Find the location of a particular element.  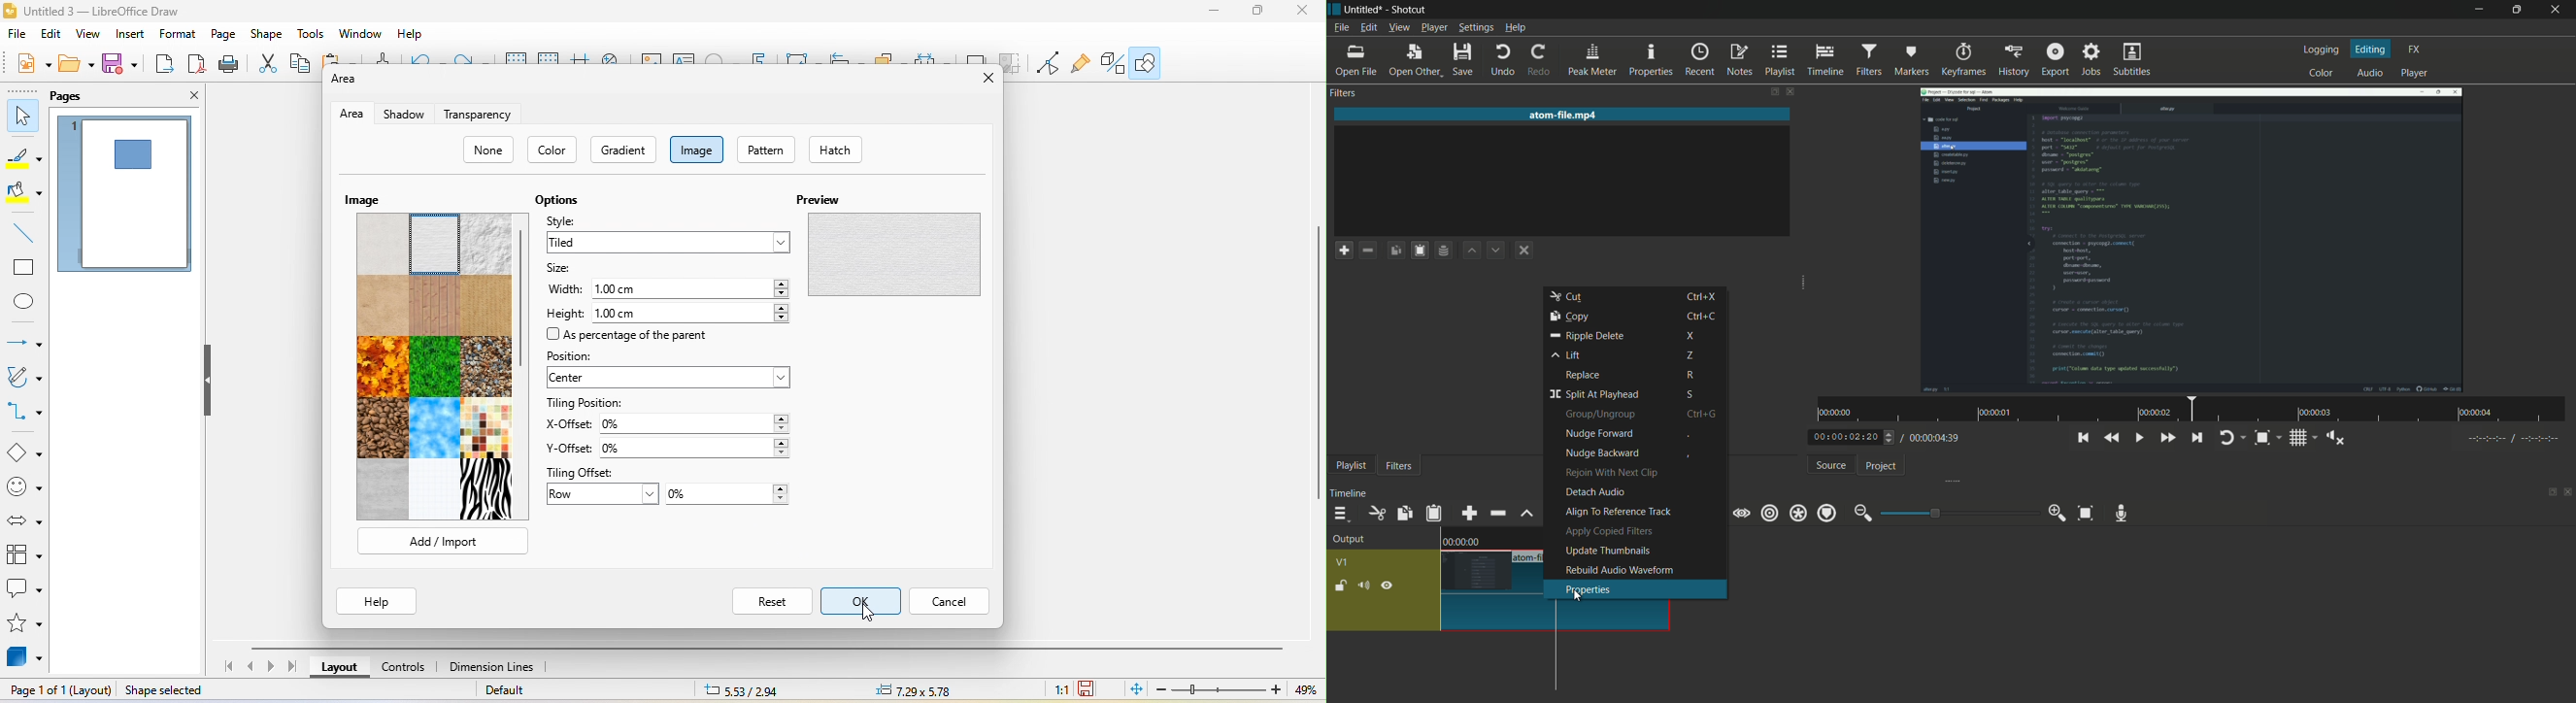

time is located at coordinates (2195, 409).